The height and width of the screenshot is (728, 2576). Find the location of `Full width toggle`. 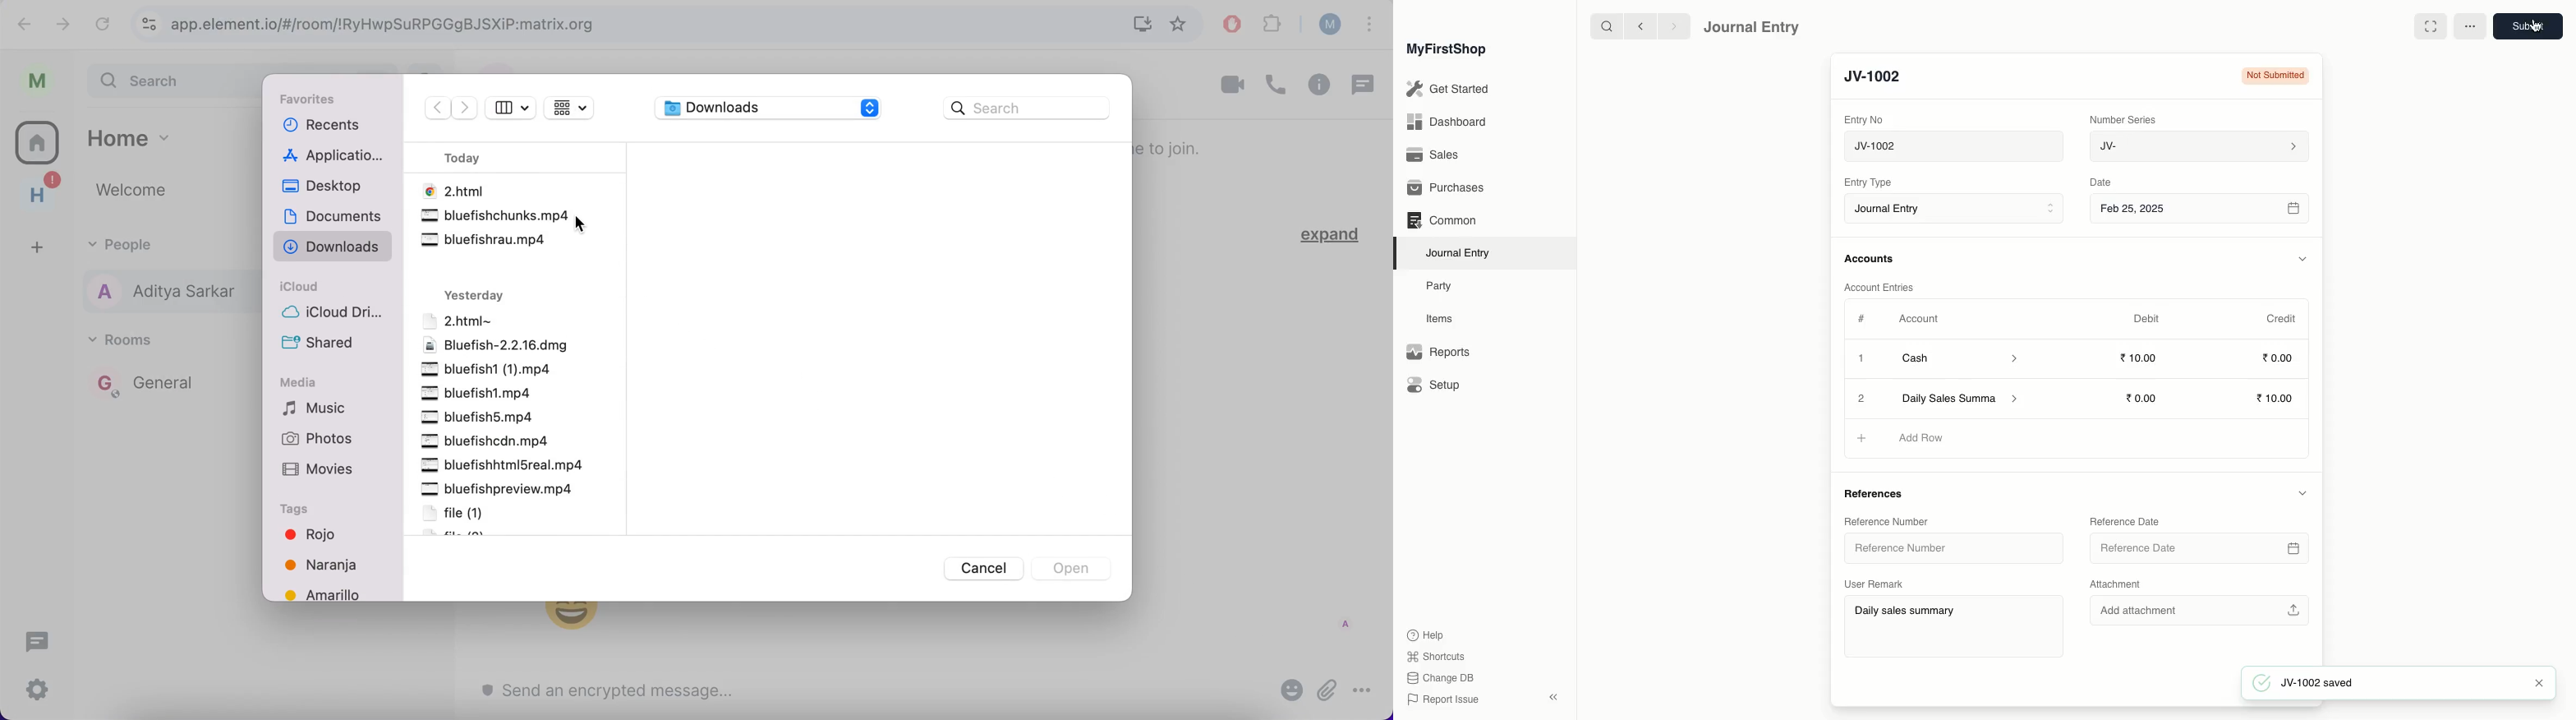

Full width toggle is located at coordinates (2429, 26).